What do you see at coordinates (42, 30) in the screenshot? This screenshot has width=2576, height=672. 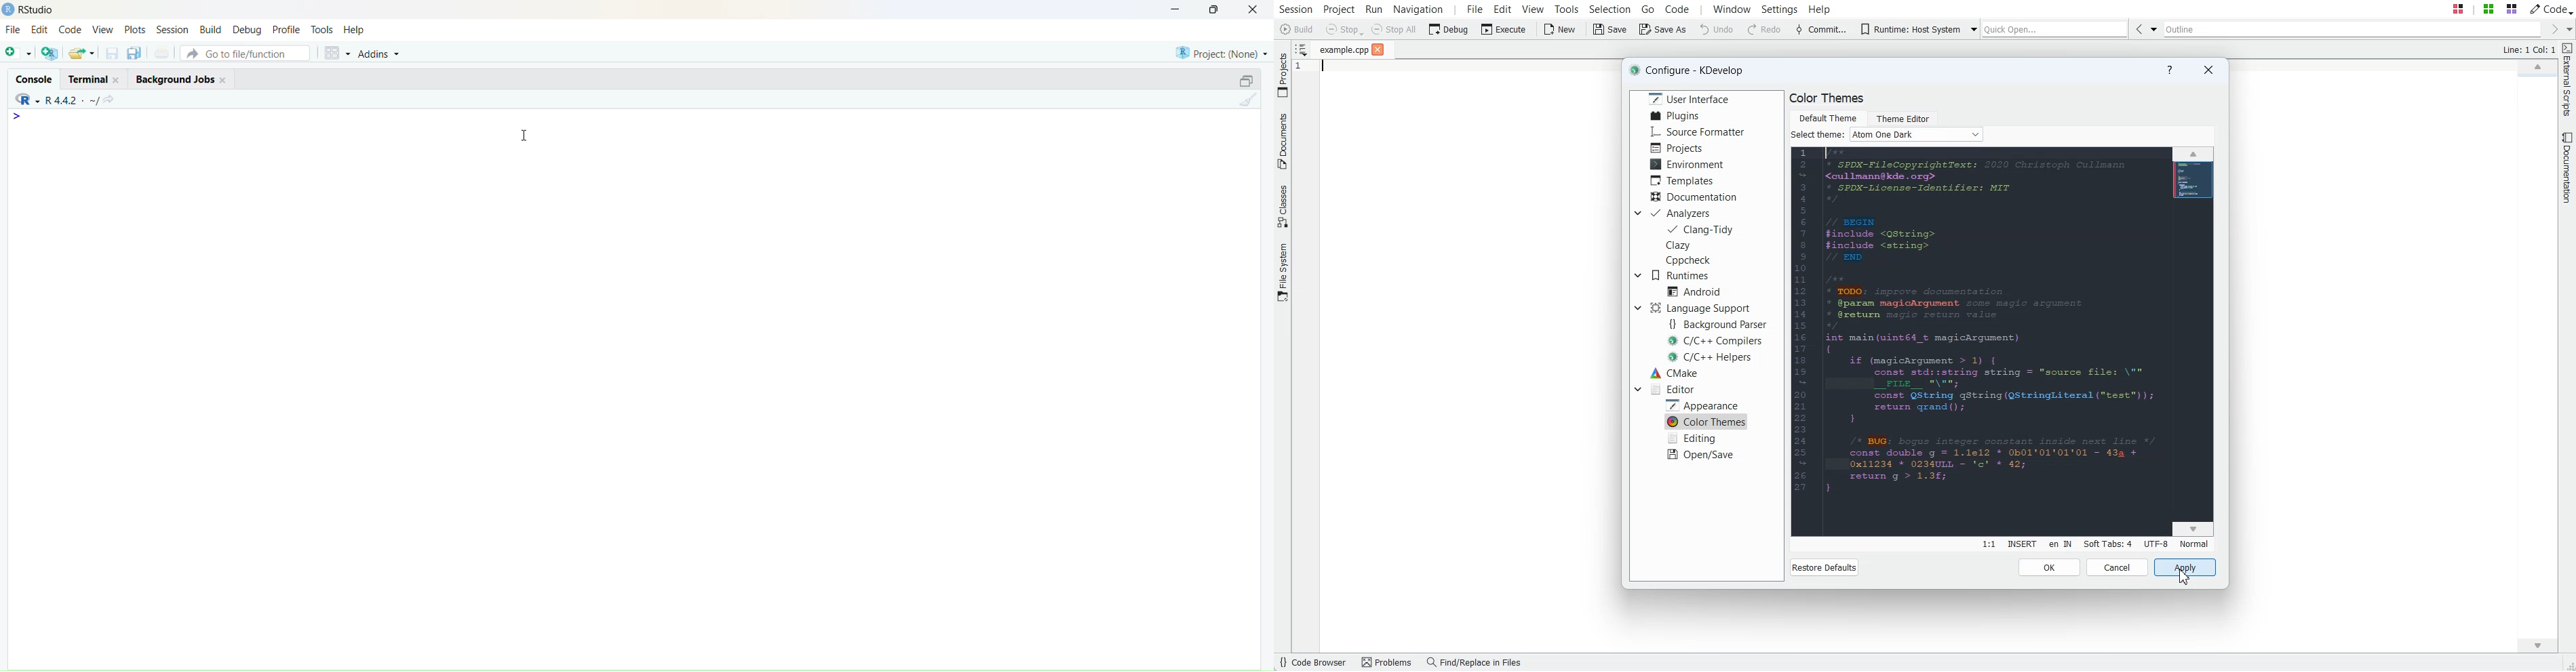 I see `Edit` at bounding box center [42, 30].